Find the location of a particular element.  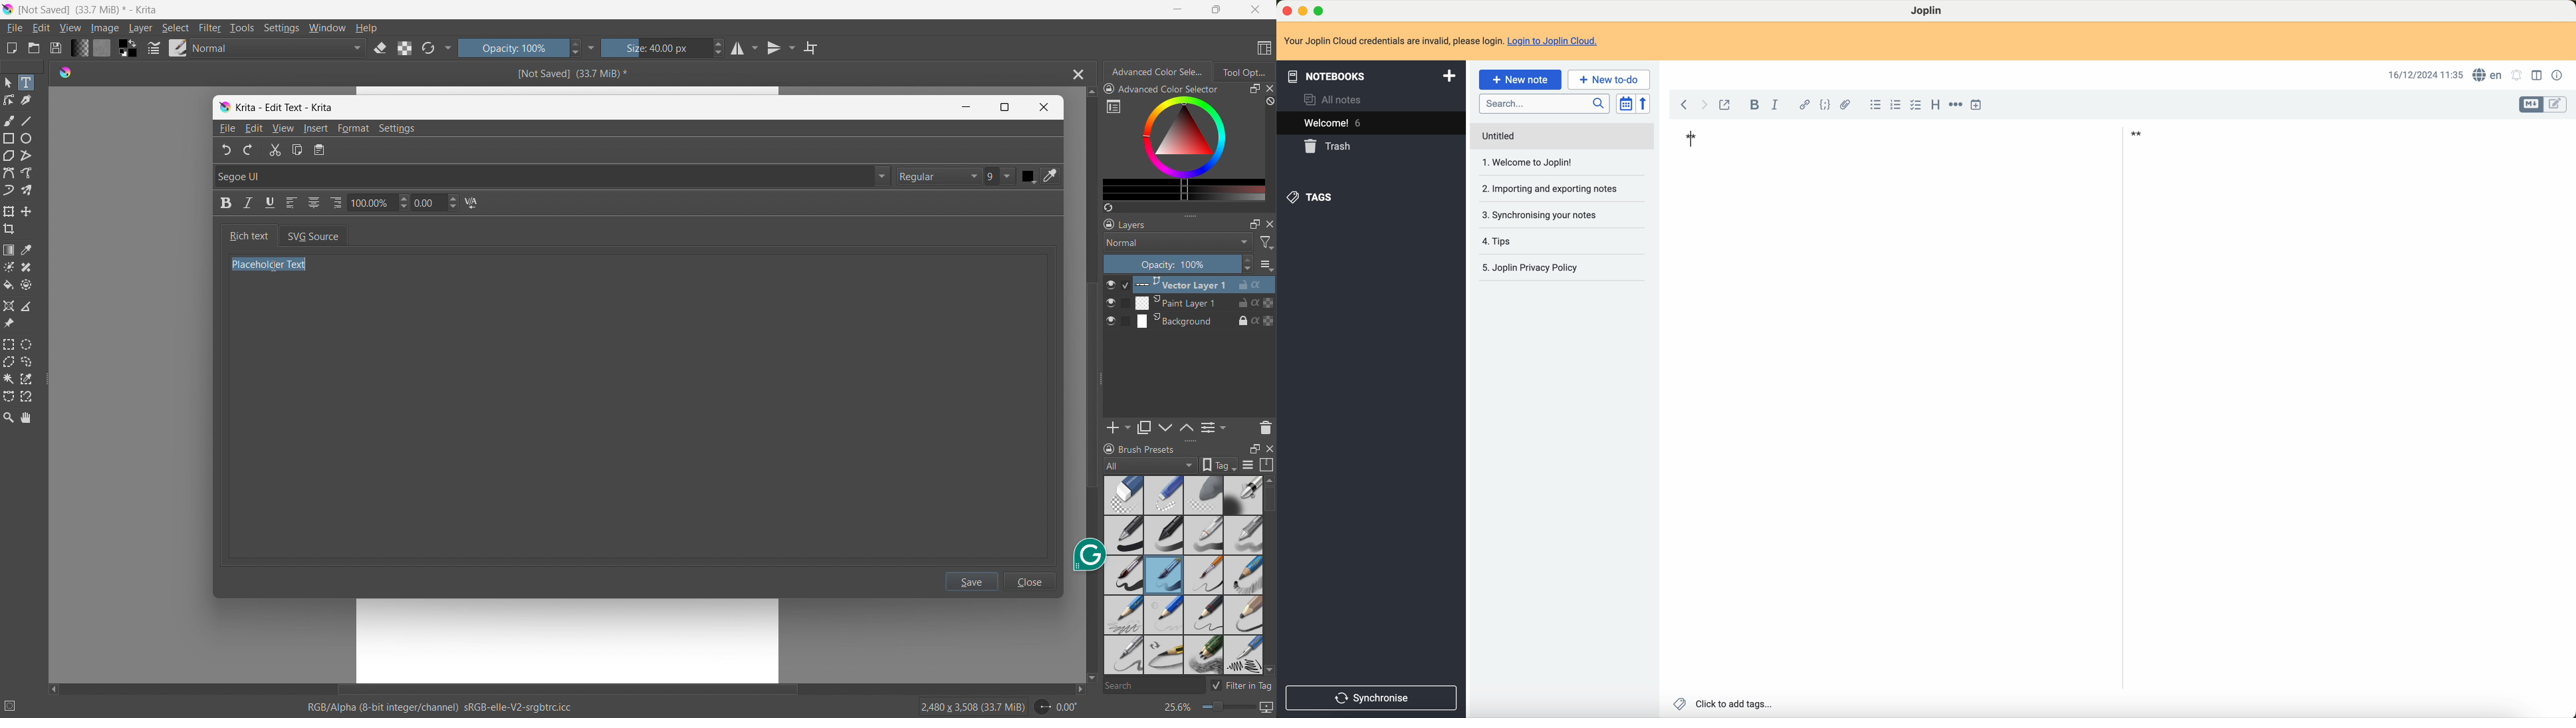

sample a color from the image is located at coordinates (27, 250).